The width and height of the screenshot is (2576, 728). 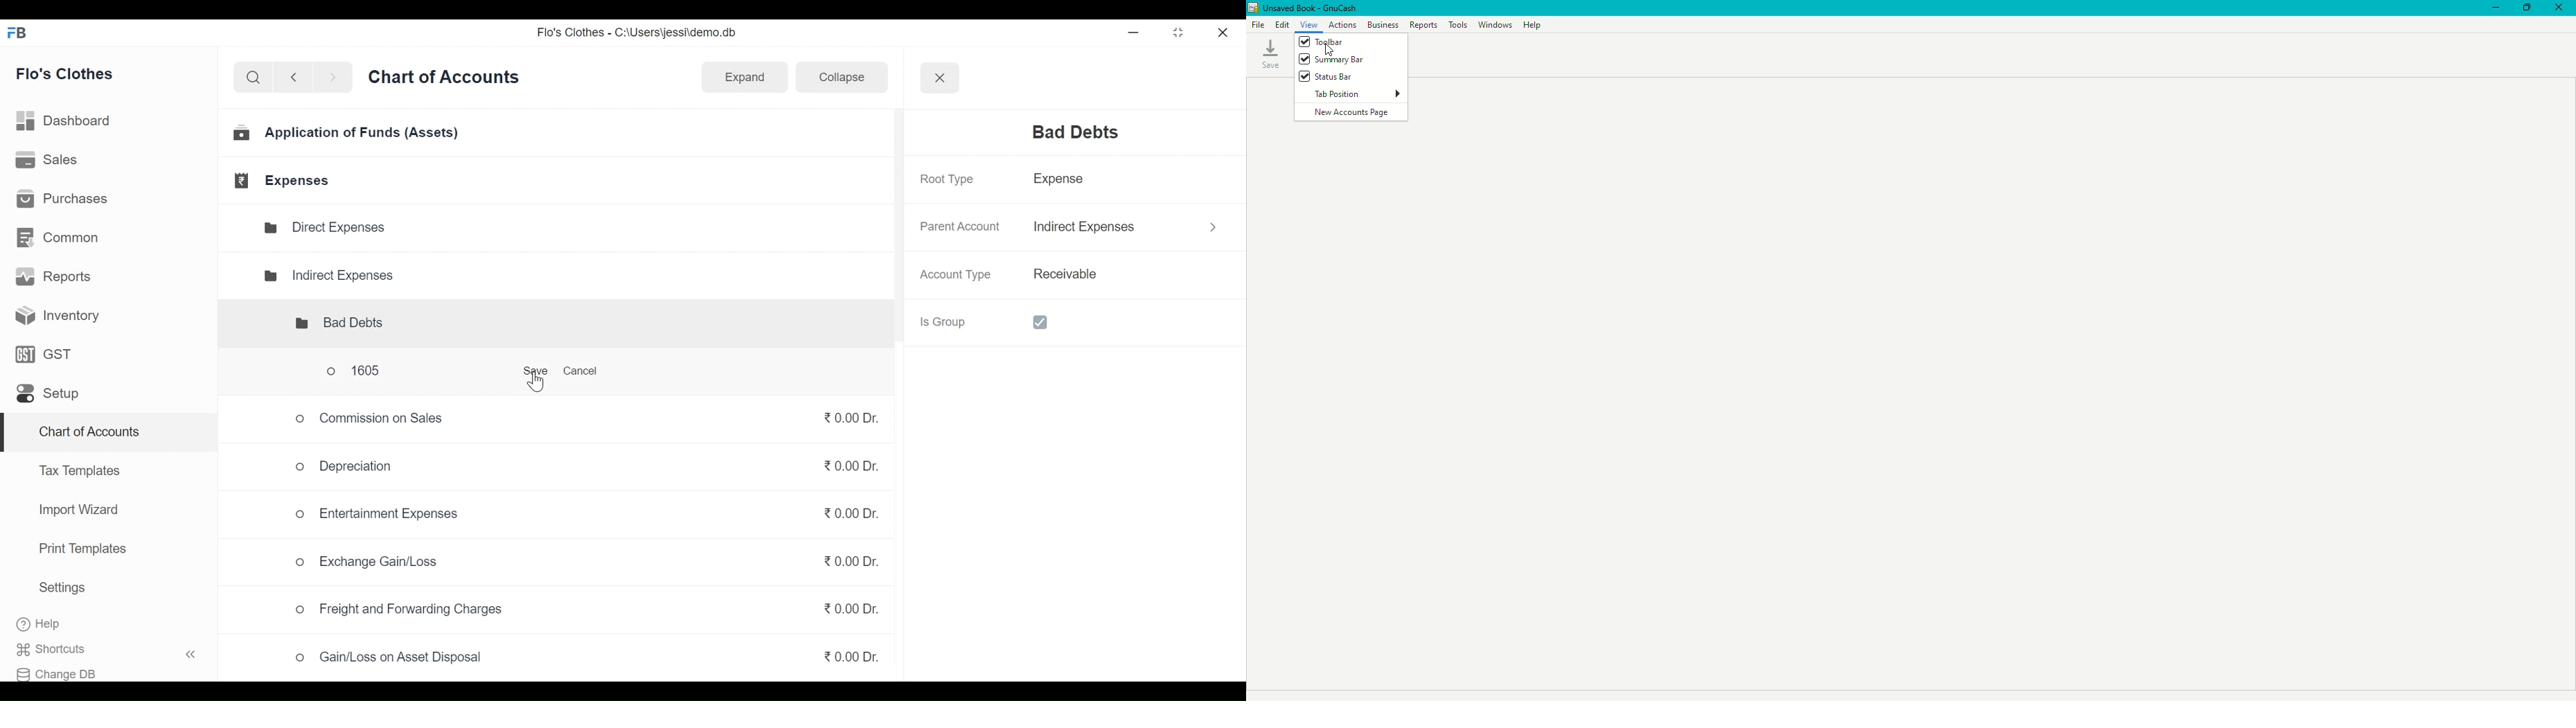 I want to click on Chart of Accounts, so click(x=447, y=81).